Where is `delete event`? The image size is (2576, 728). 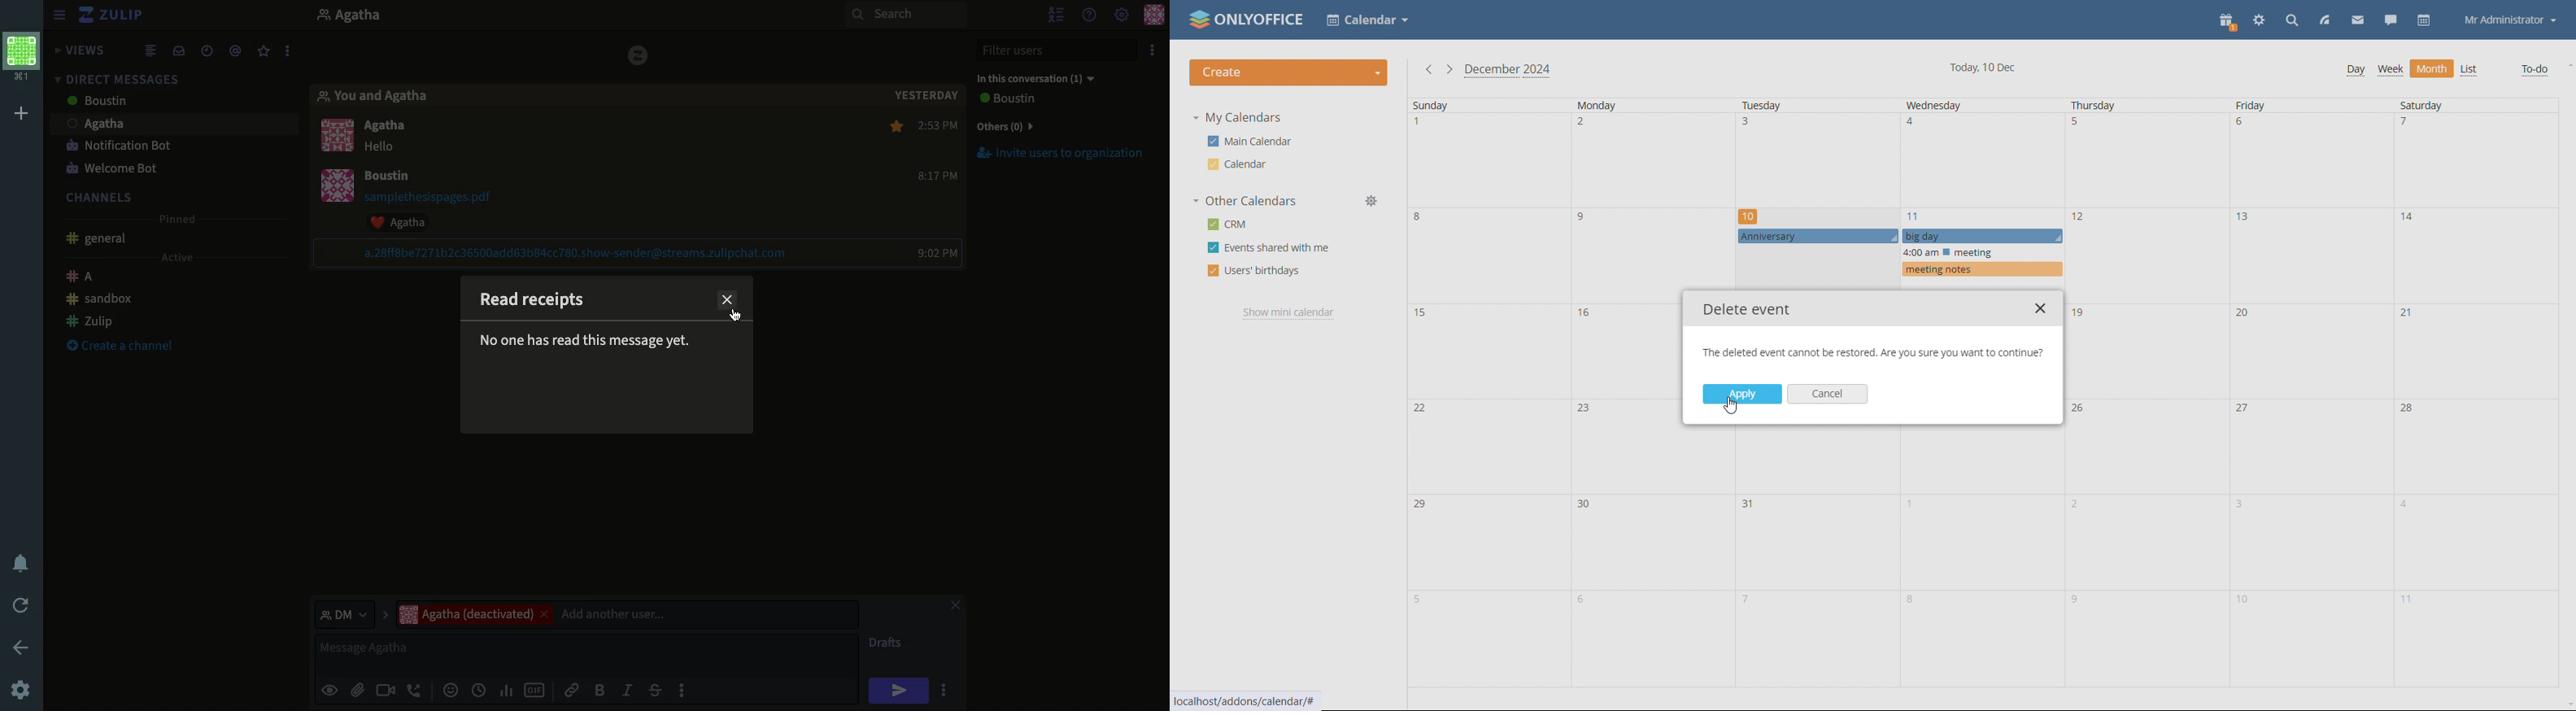
delete event is located at coordinates (1749, 309).